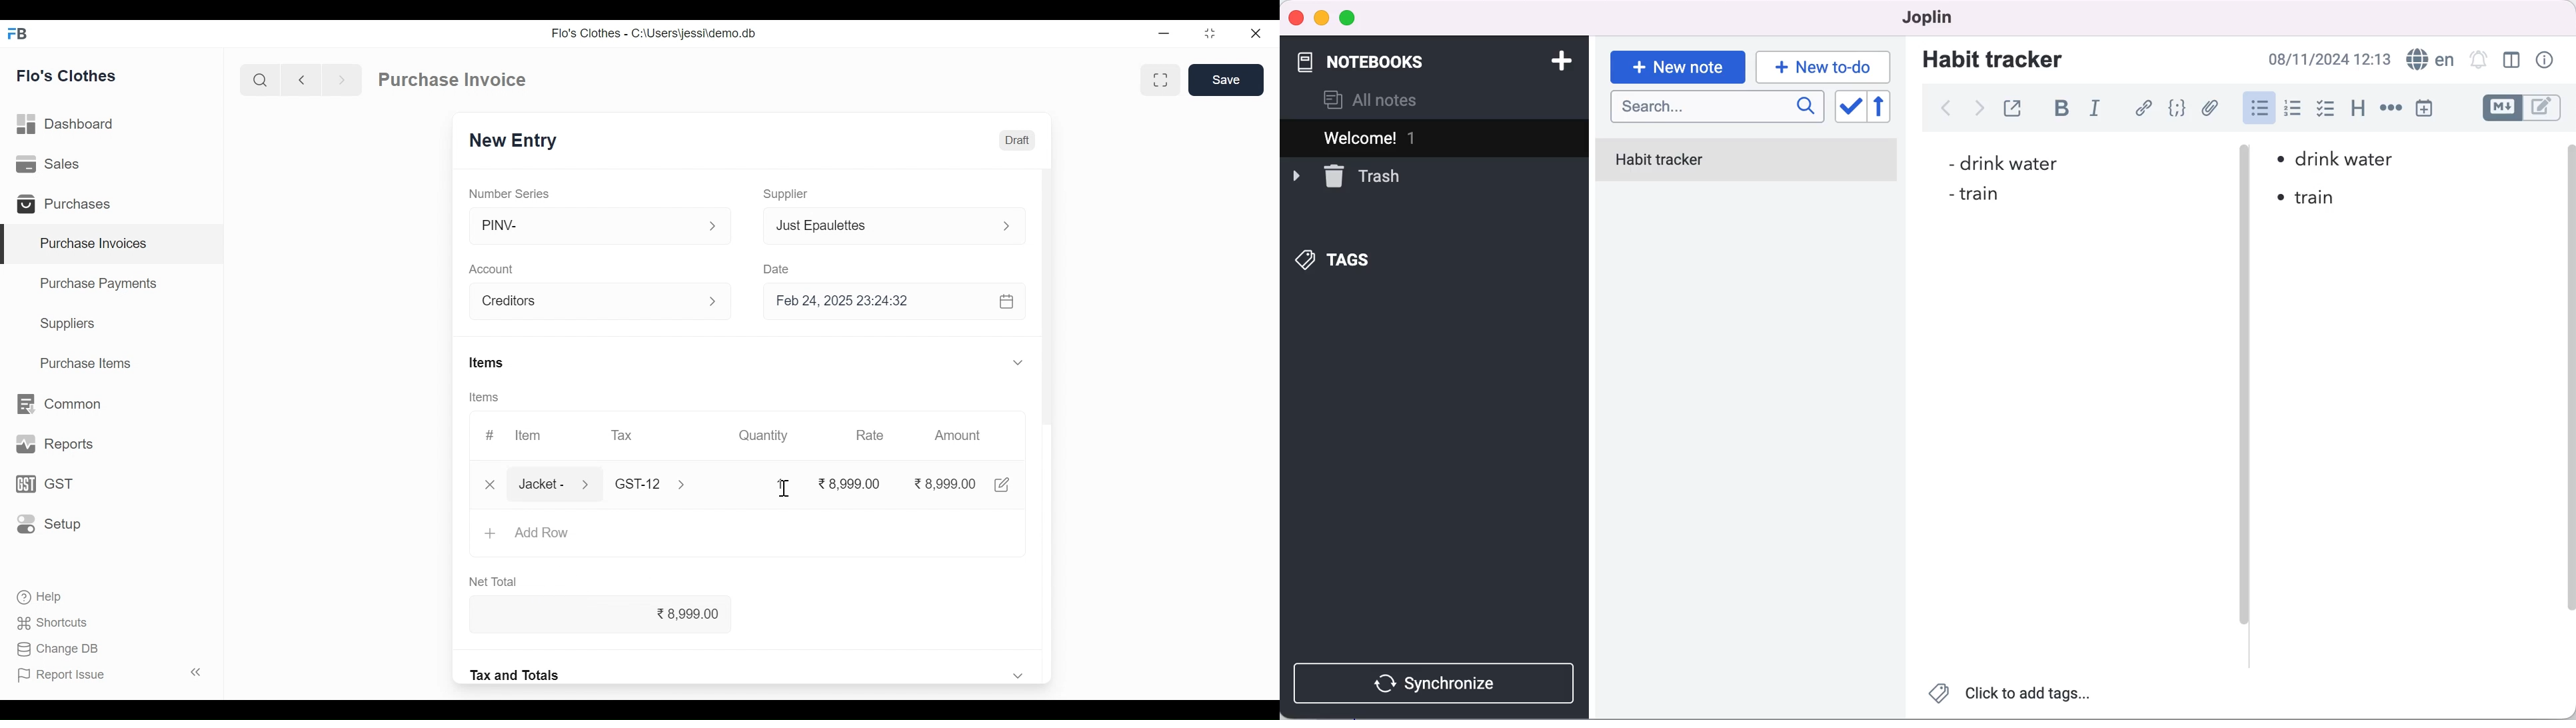 This screenshot has width=2576, height=728. I want to click on Common, so click(61, 403).